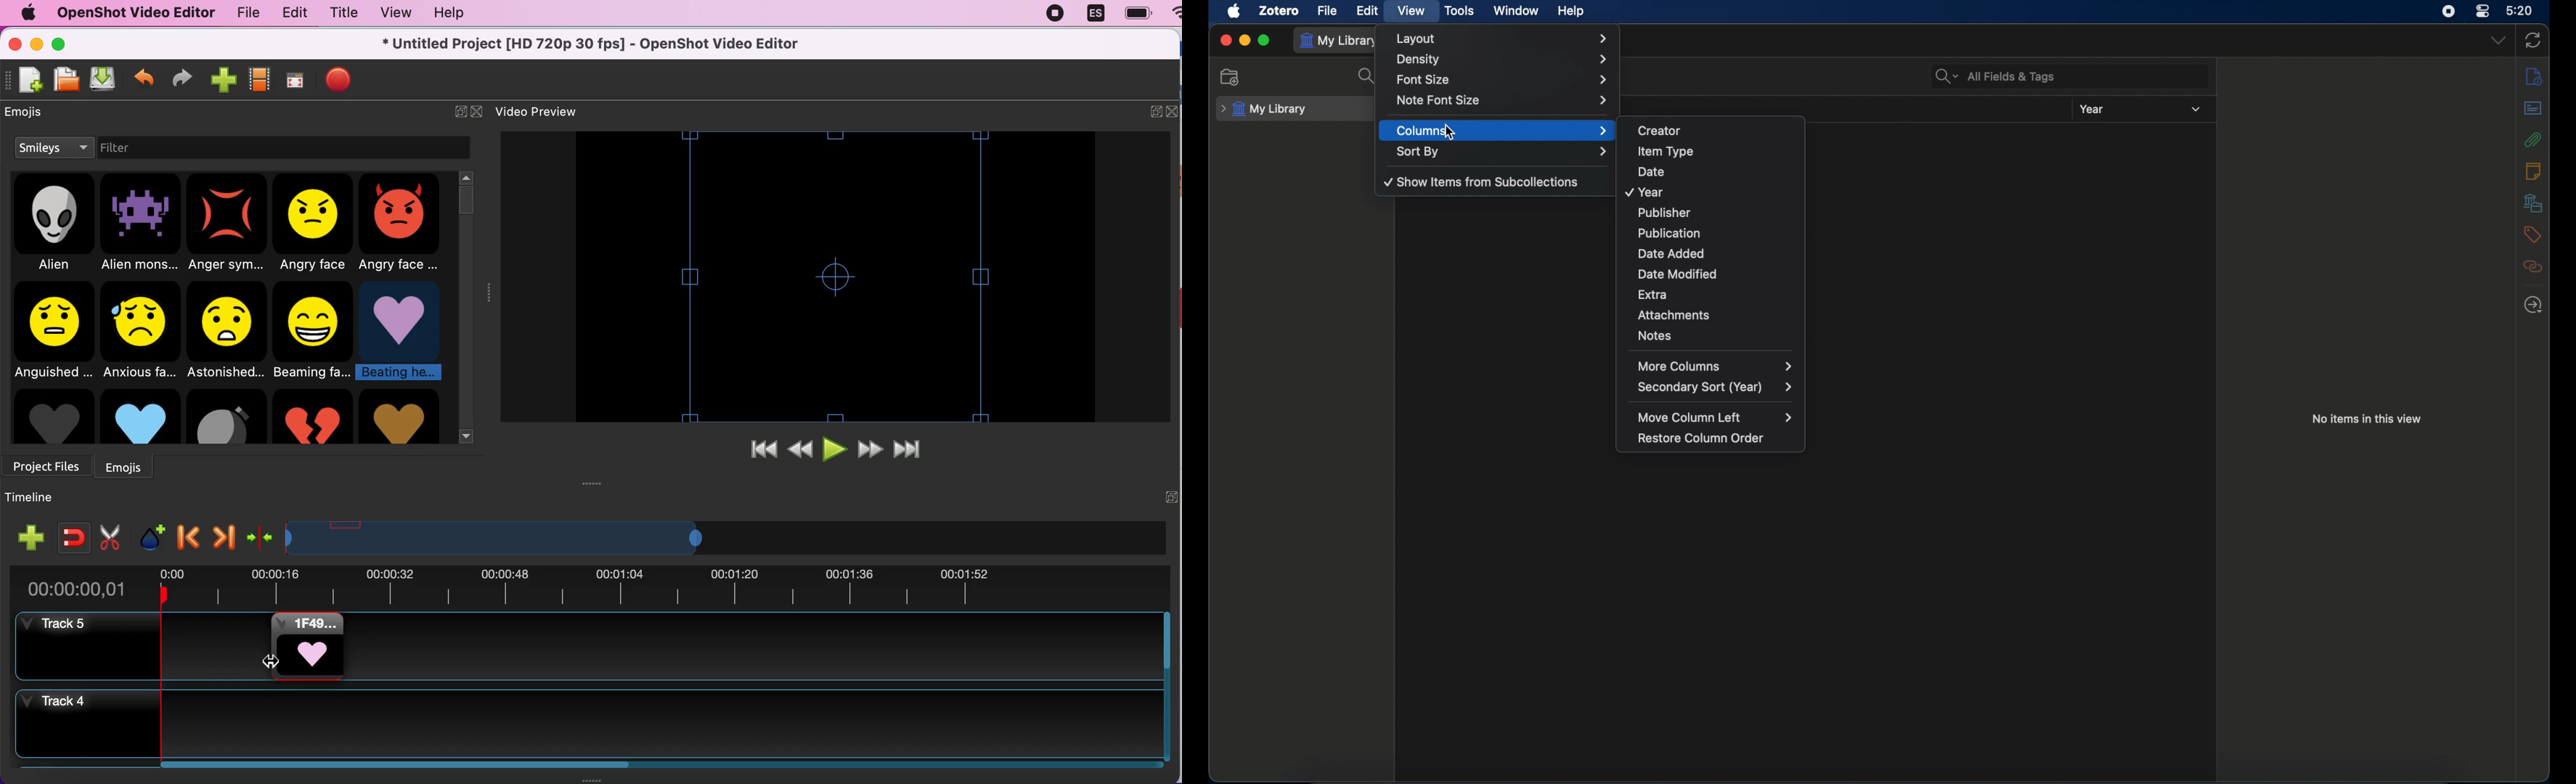 The width and height of the screenshot is (2576, 784). Describe the element at coordinates (1175, 111) in the screenshot. I see `close` at that location.